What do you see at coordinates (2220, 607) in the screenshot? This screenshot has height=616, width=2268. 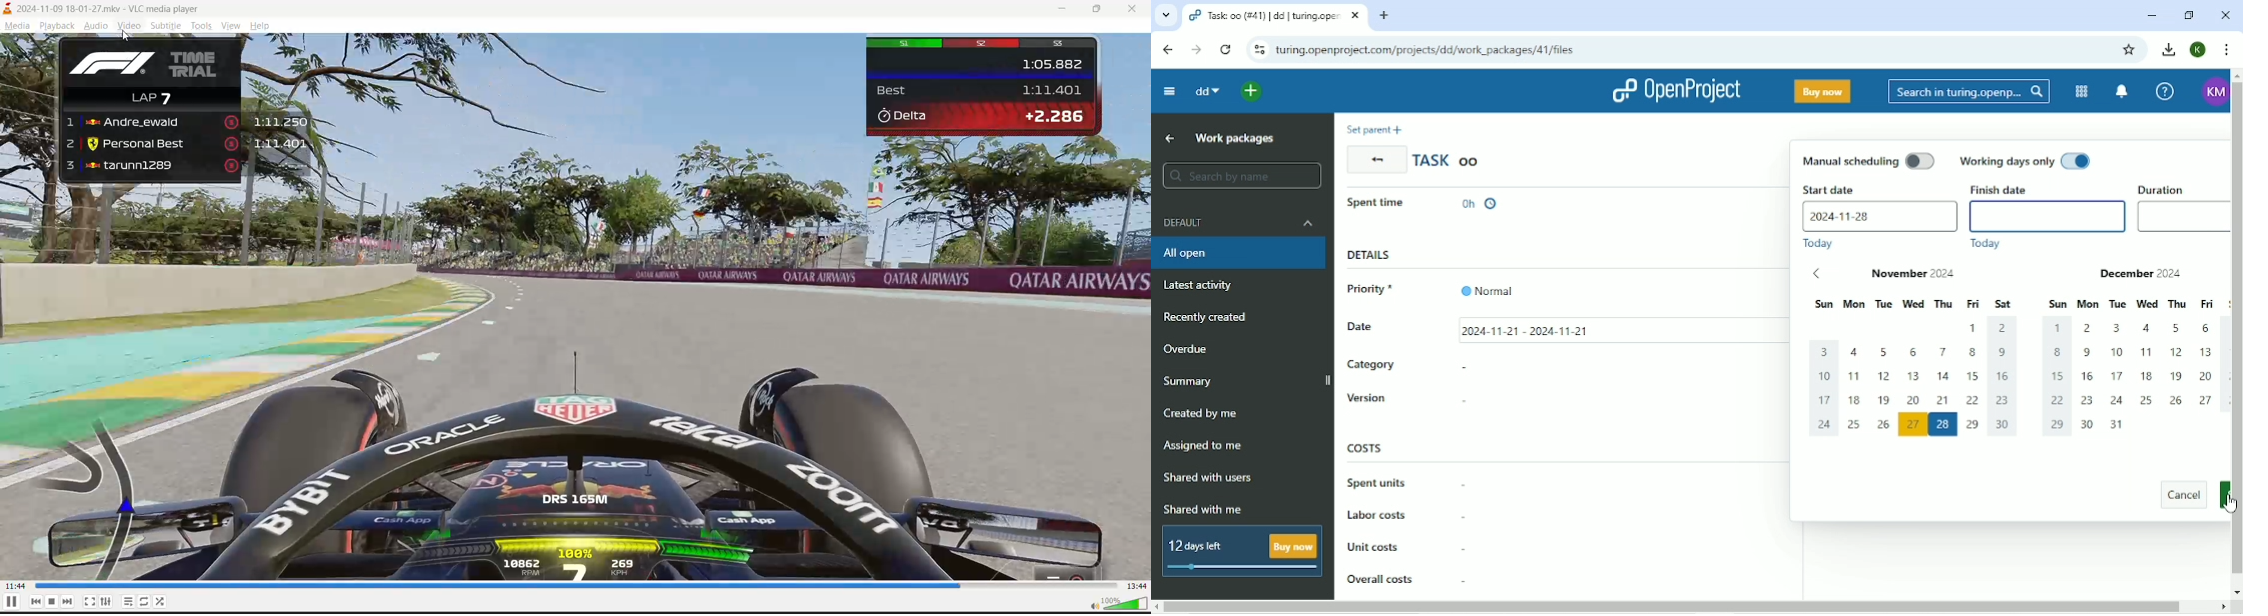 I see `scroll right` at bounding box center [2220, 607].